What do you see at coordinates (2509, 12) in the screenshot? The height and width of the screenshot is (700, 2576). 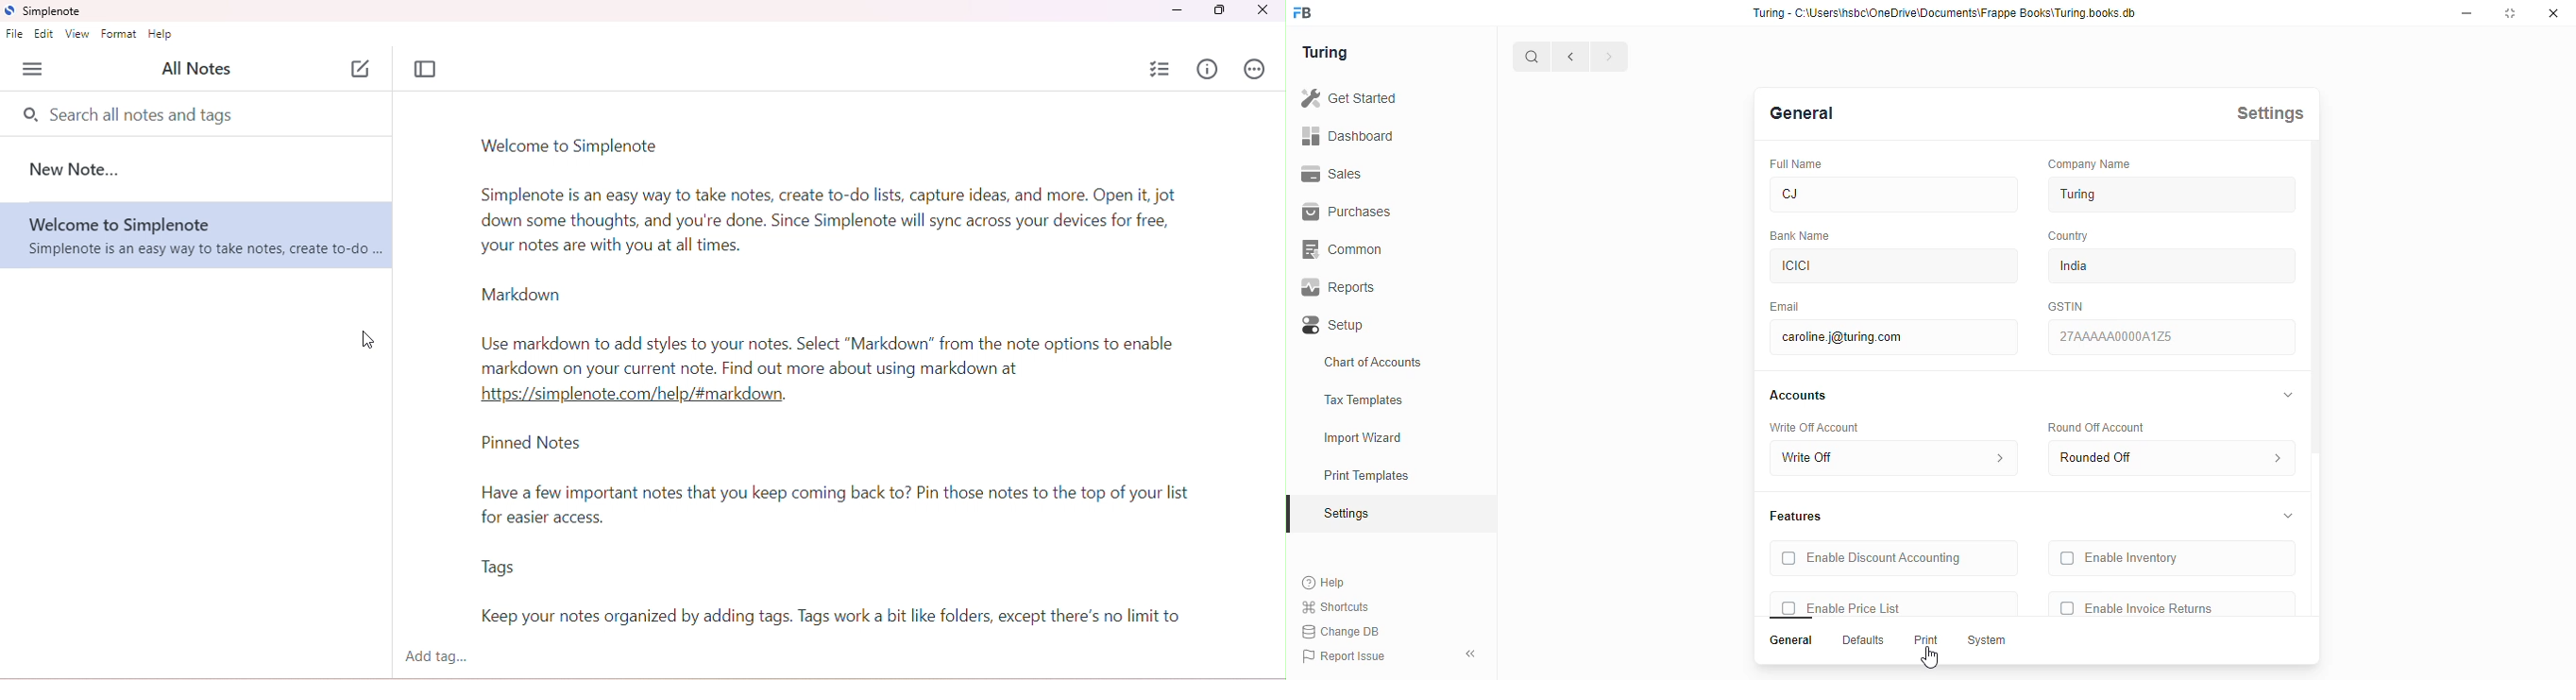 I see `toggle maximize` at bounding box center [2509, 12].